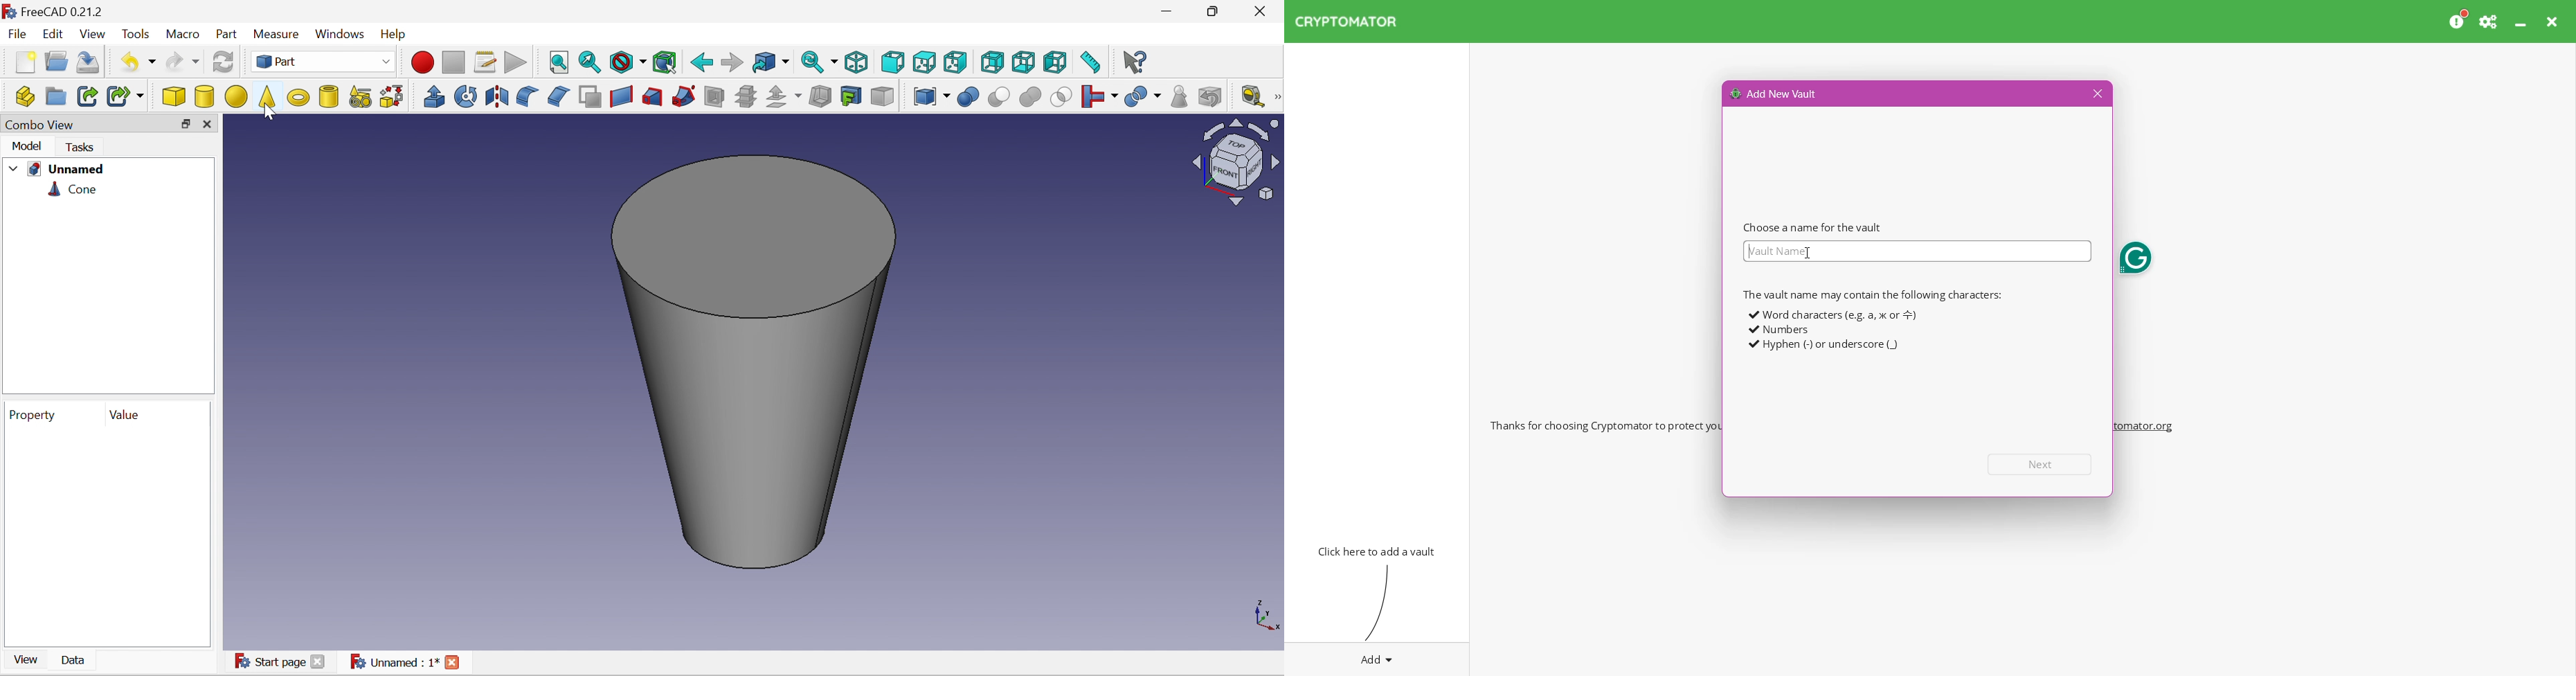  Describe the element at coordinates (87, 98) in the screenshot. I see `Make link` at that location.